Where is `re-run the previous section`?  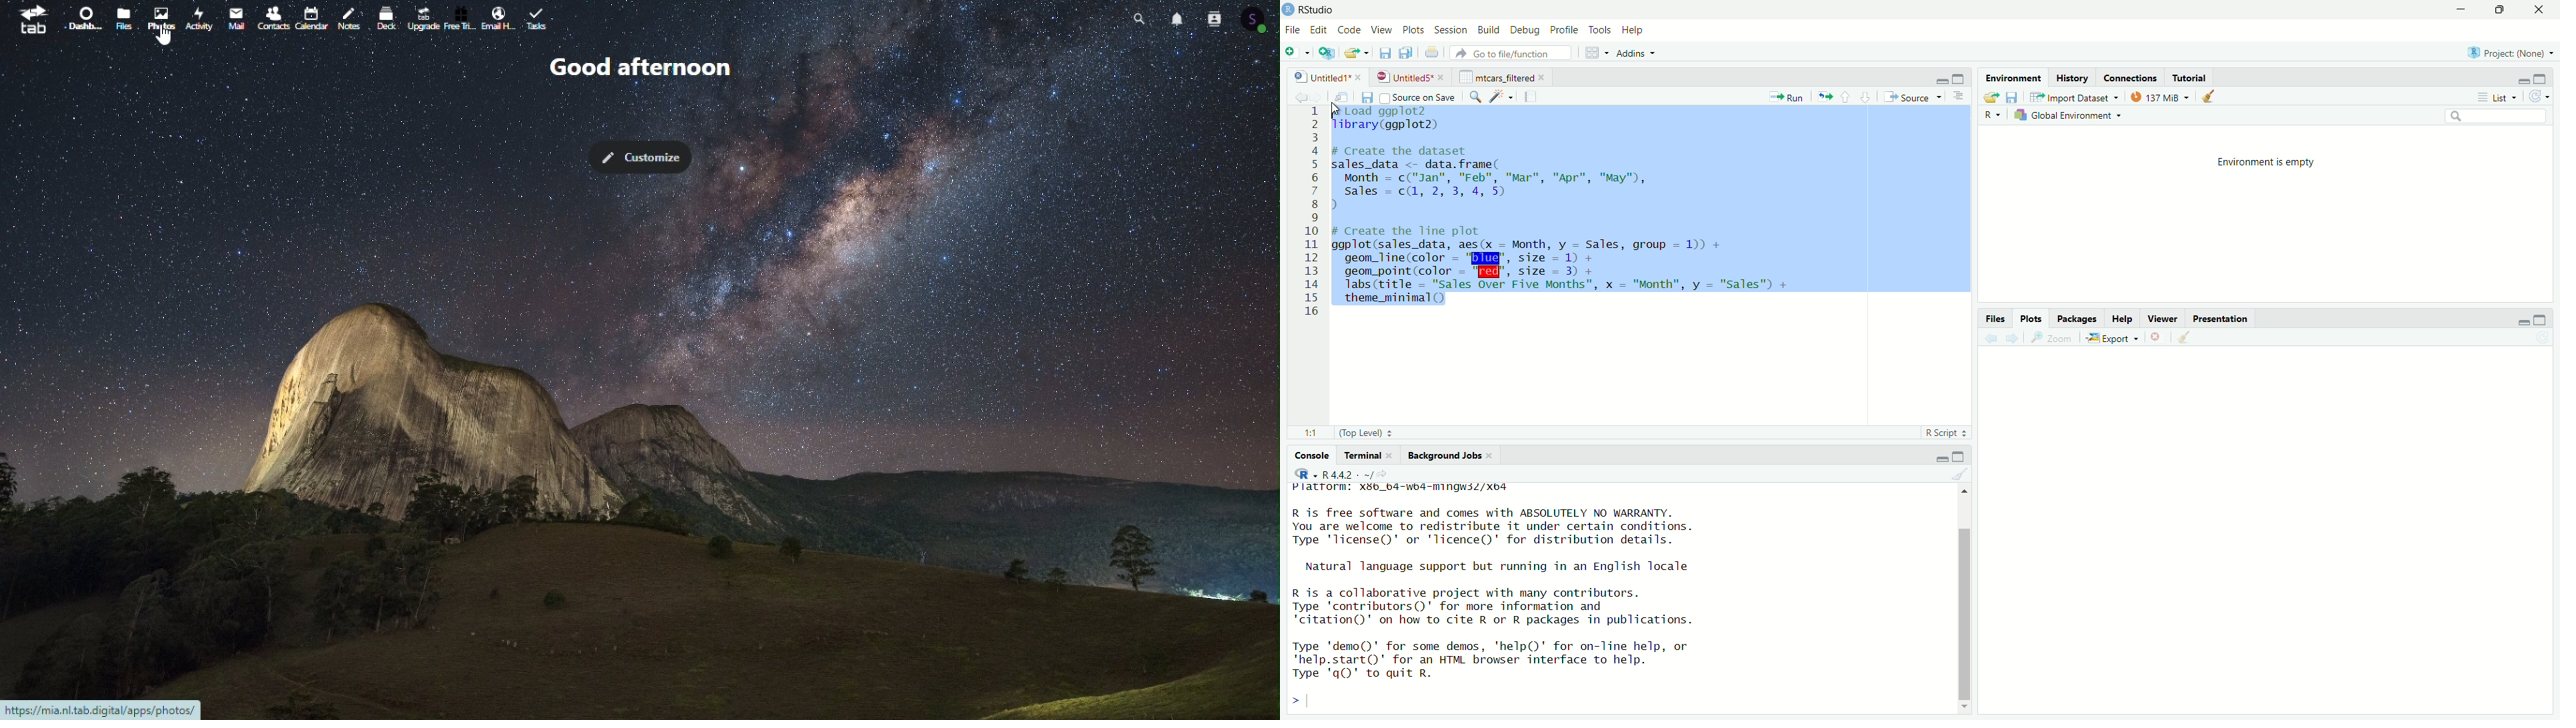 re-run the previous section is located at coordinates (1825, 97).